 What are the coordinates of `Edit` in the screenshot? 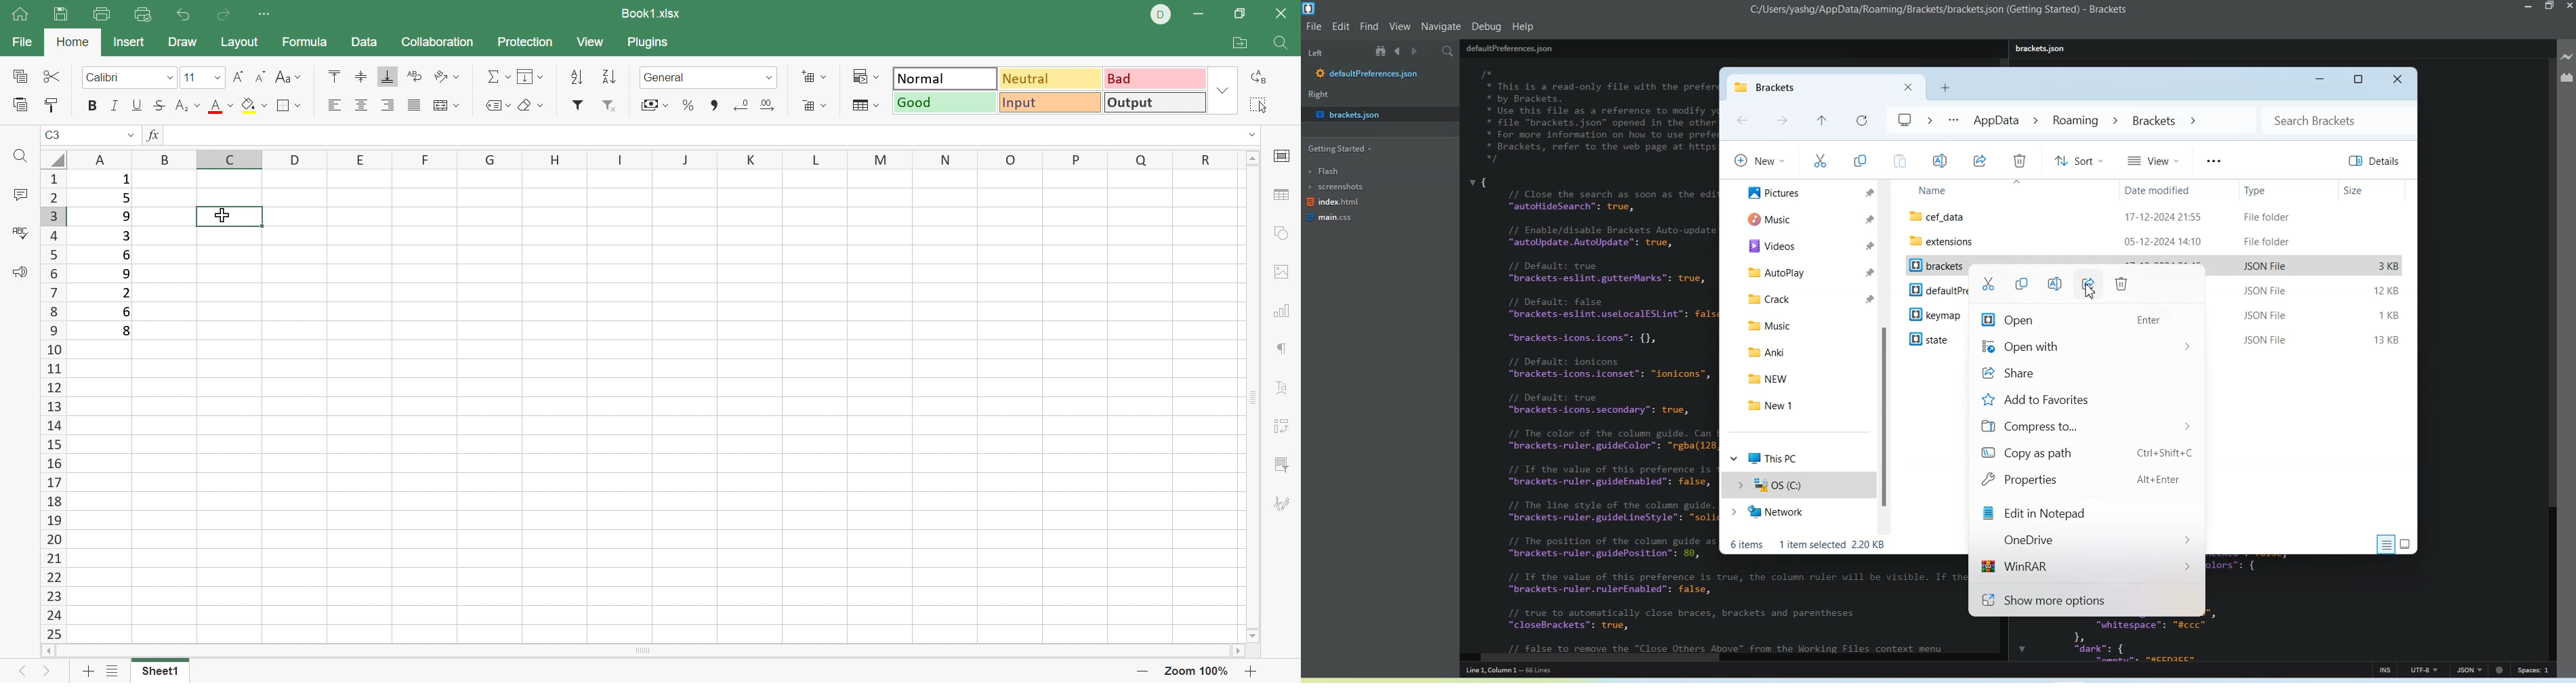 It's located at (1342, 25).